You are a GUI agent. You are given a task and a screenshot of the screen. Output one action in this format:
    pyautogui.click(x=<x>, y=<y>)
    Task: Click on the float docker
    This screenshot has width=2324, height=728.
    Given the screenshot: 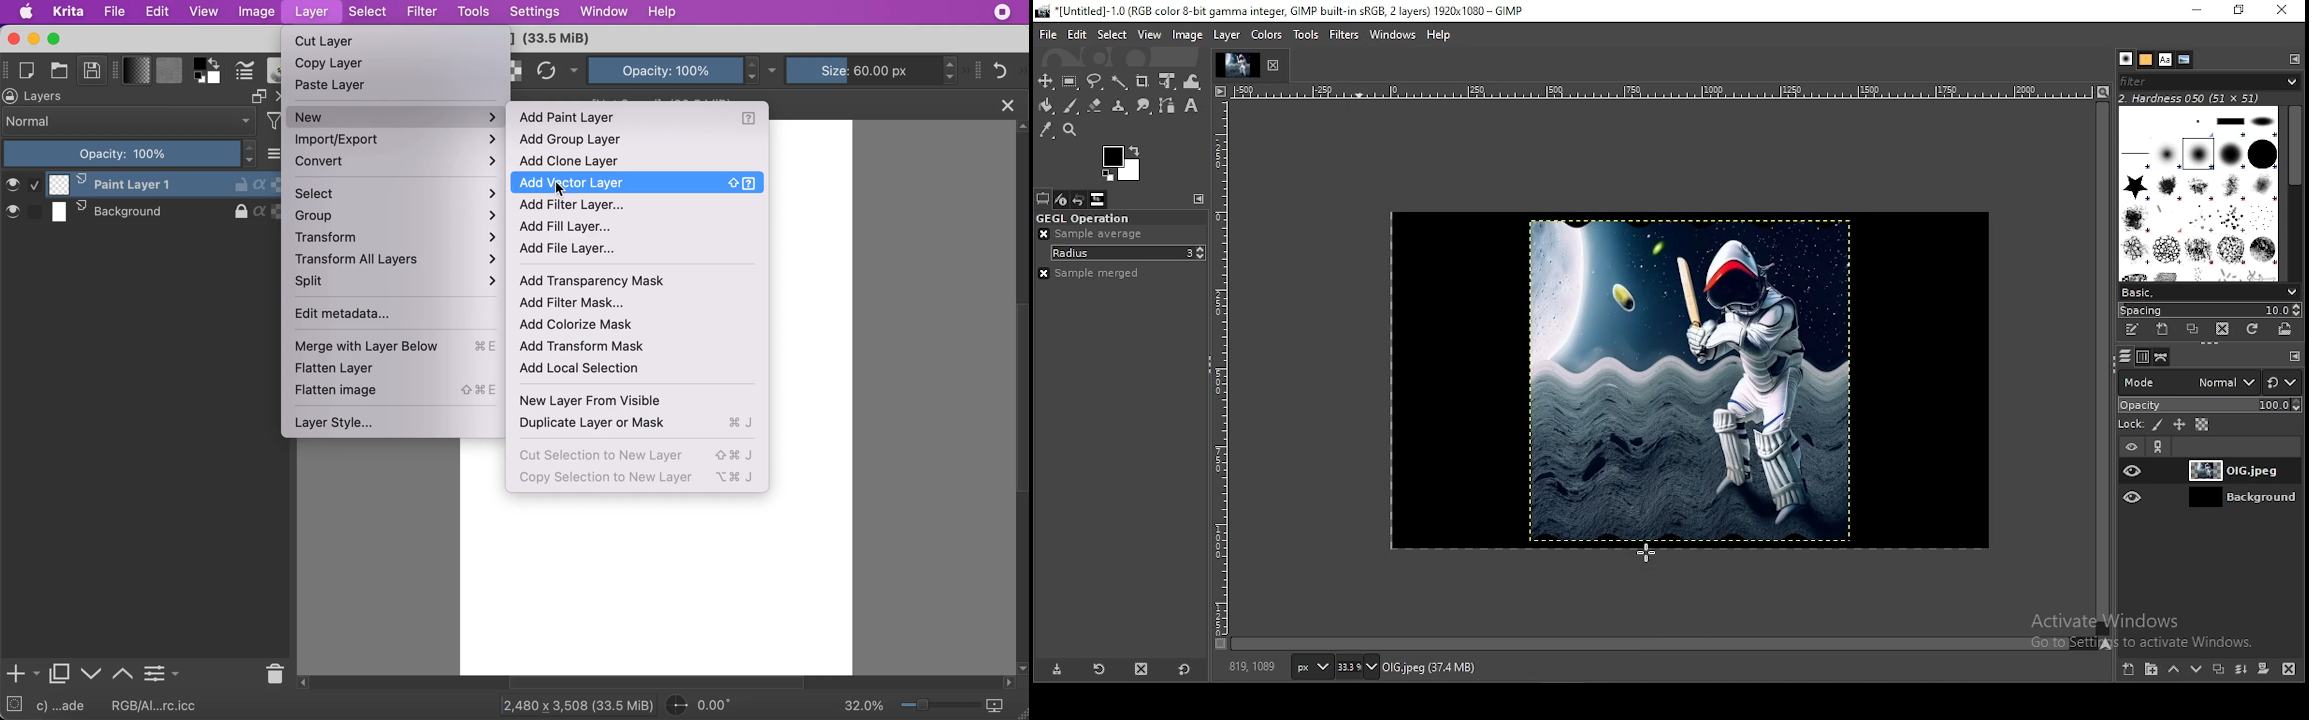 What is the action you would take?
    pyautogui.click(x=258, y=96)
    